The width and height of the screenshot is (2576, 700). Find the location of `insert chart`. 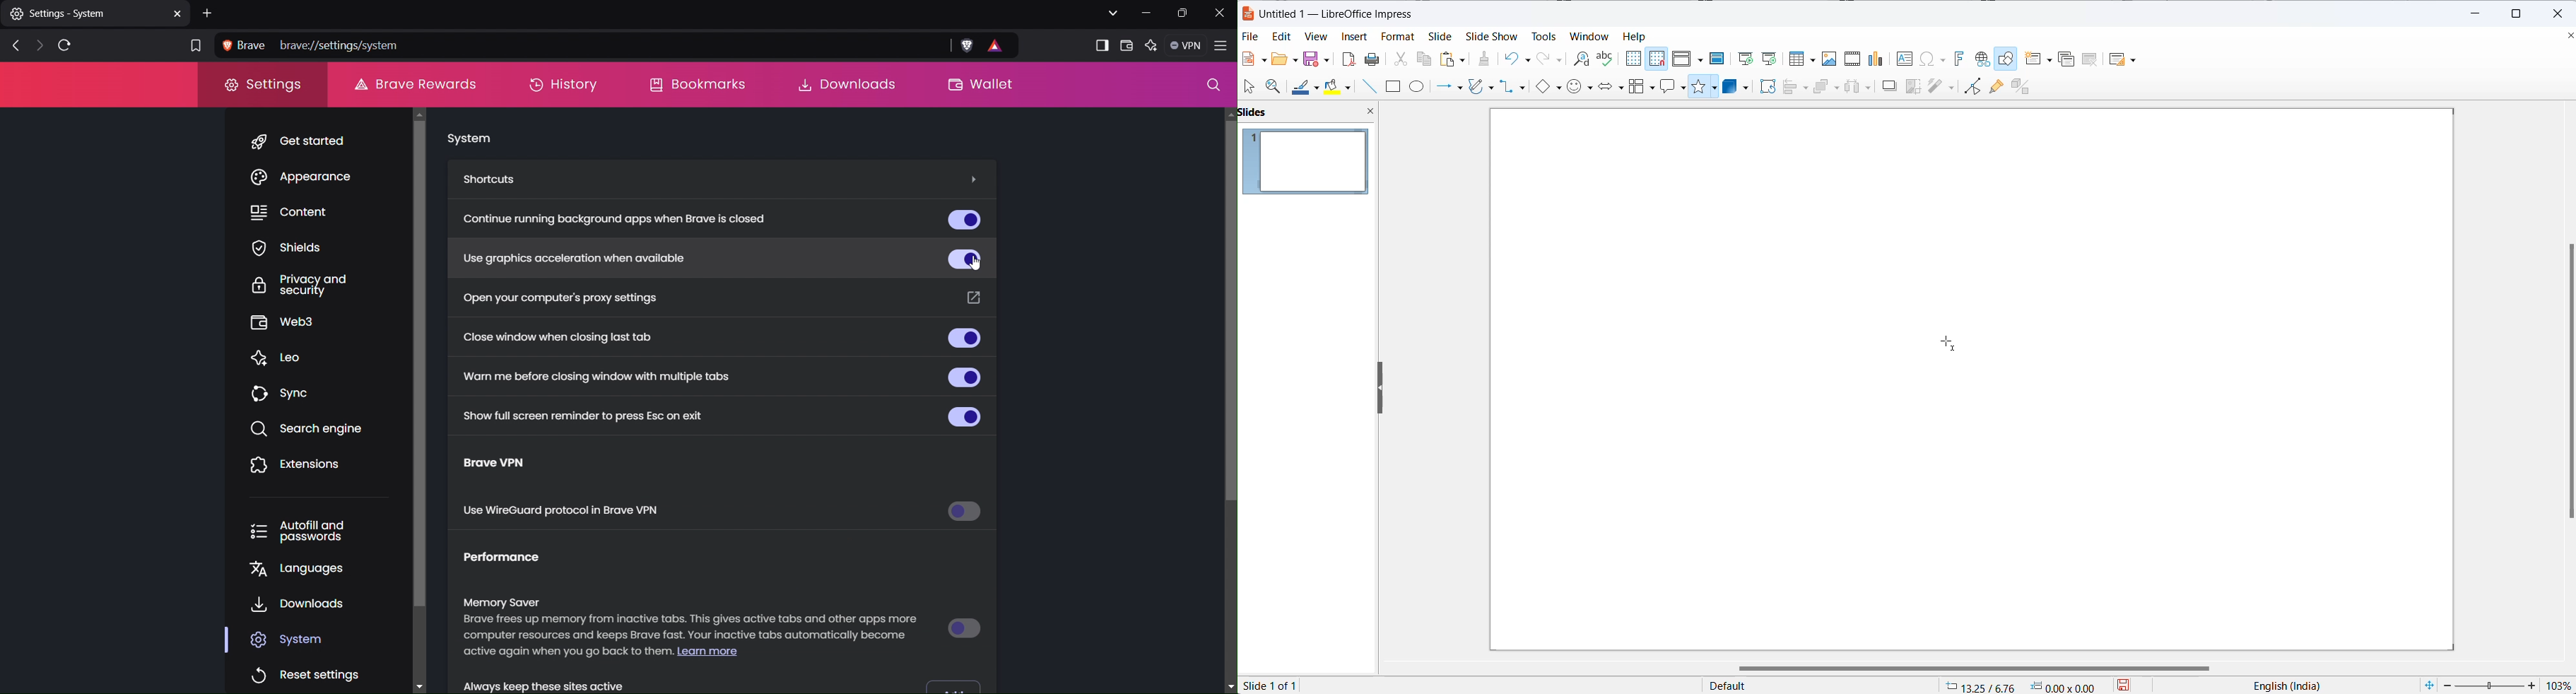

insert chart is located at coordinates (1876, 60).